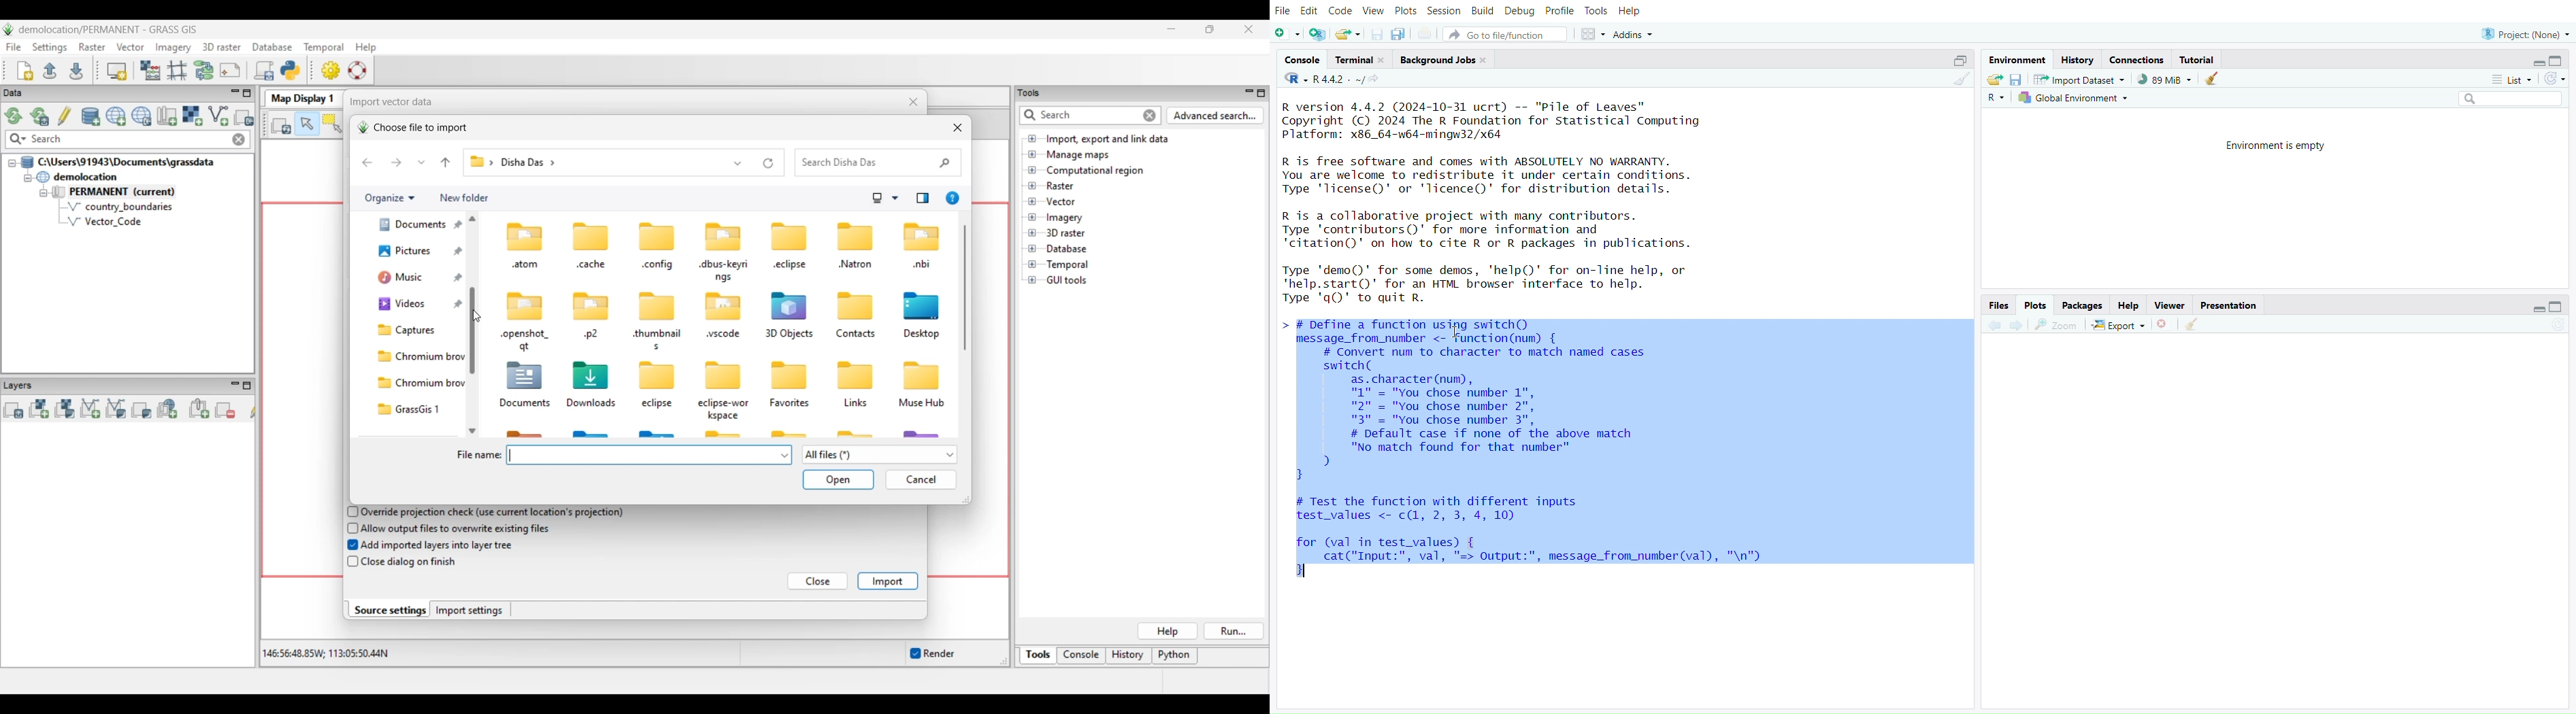  Describe the element at coordinates (1591, 35) in the screenshot. I see `Workspace panes` at that location.